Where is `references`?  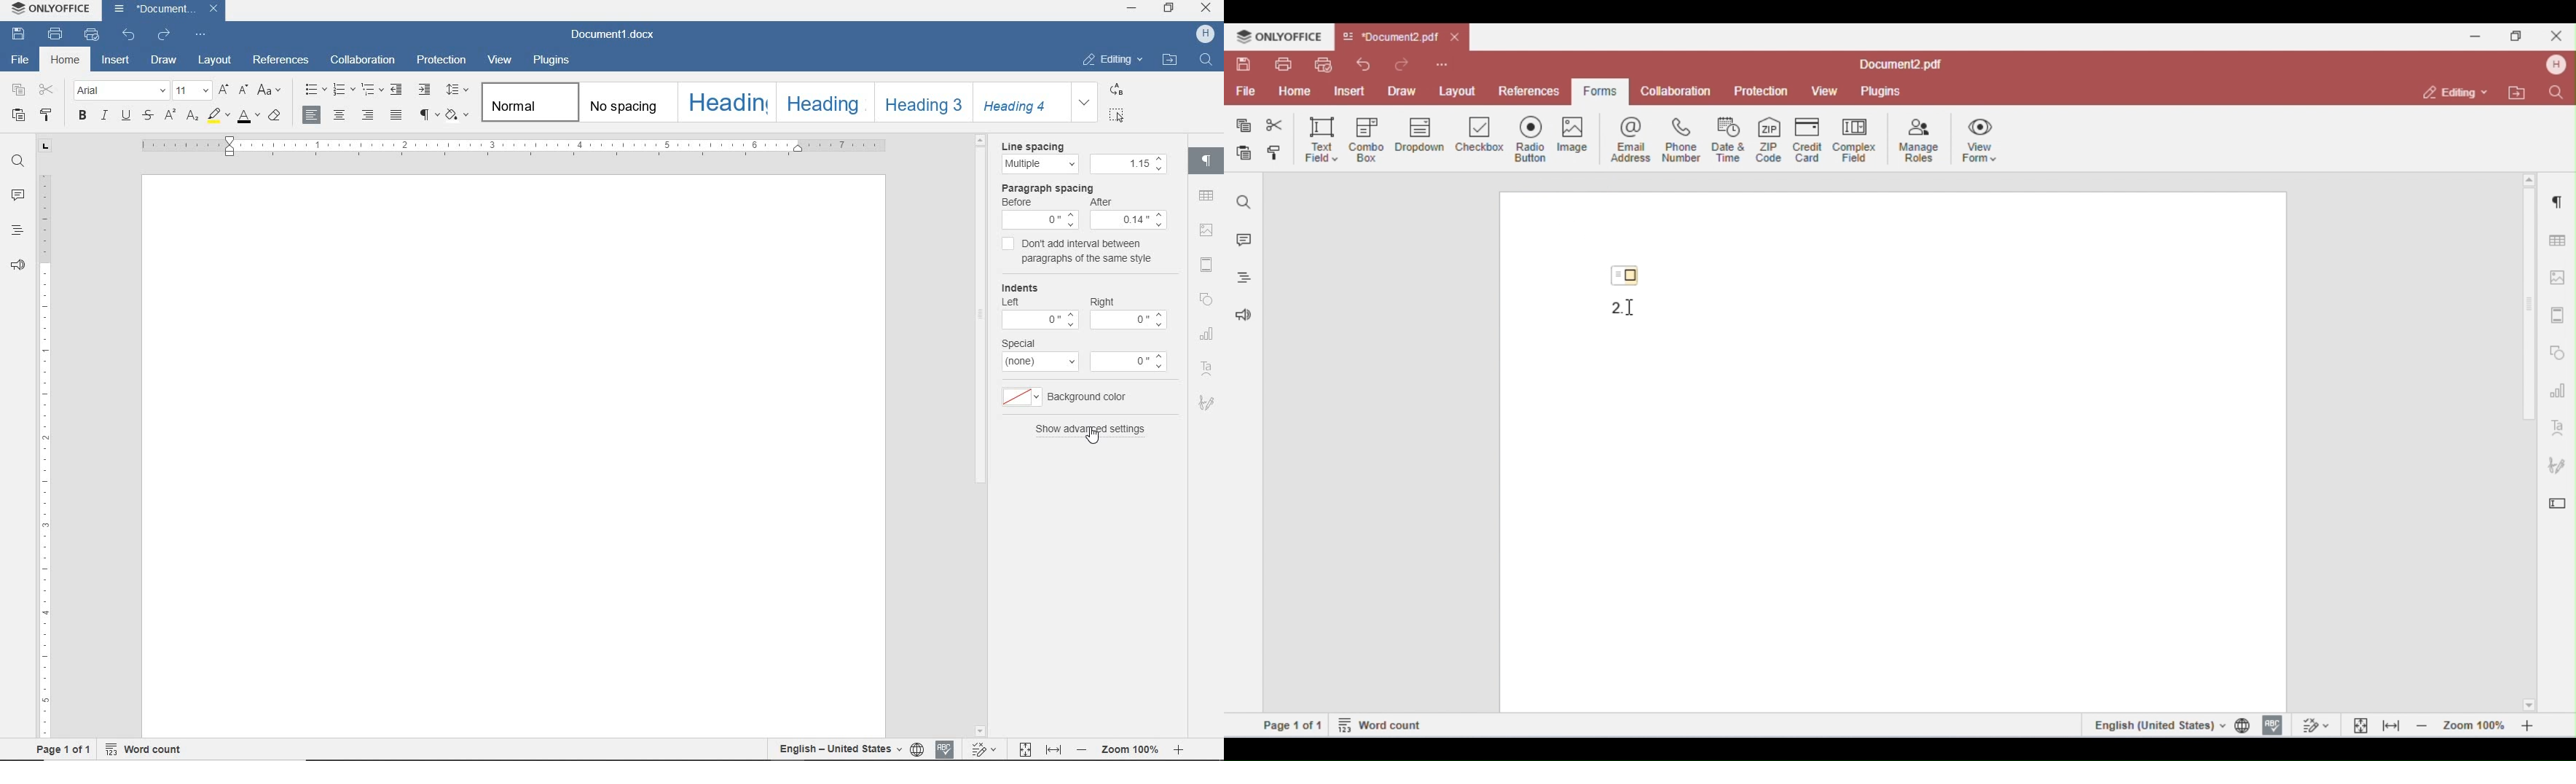
references is located at coordinates (281, 59).